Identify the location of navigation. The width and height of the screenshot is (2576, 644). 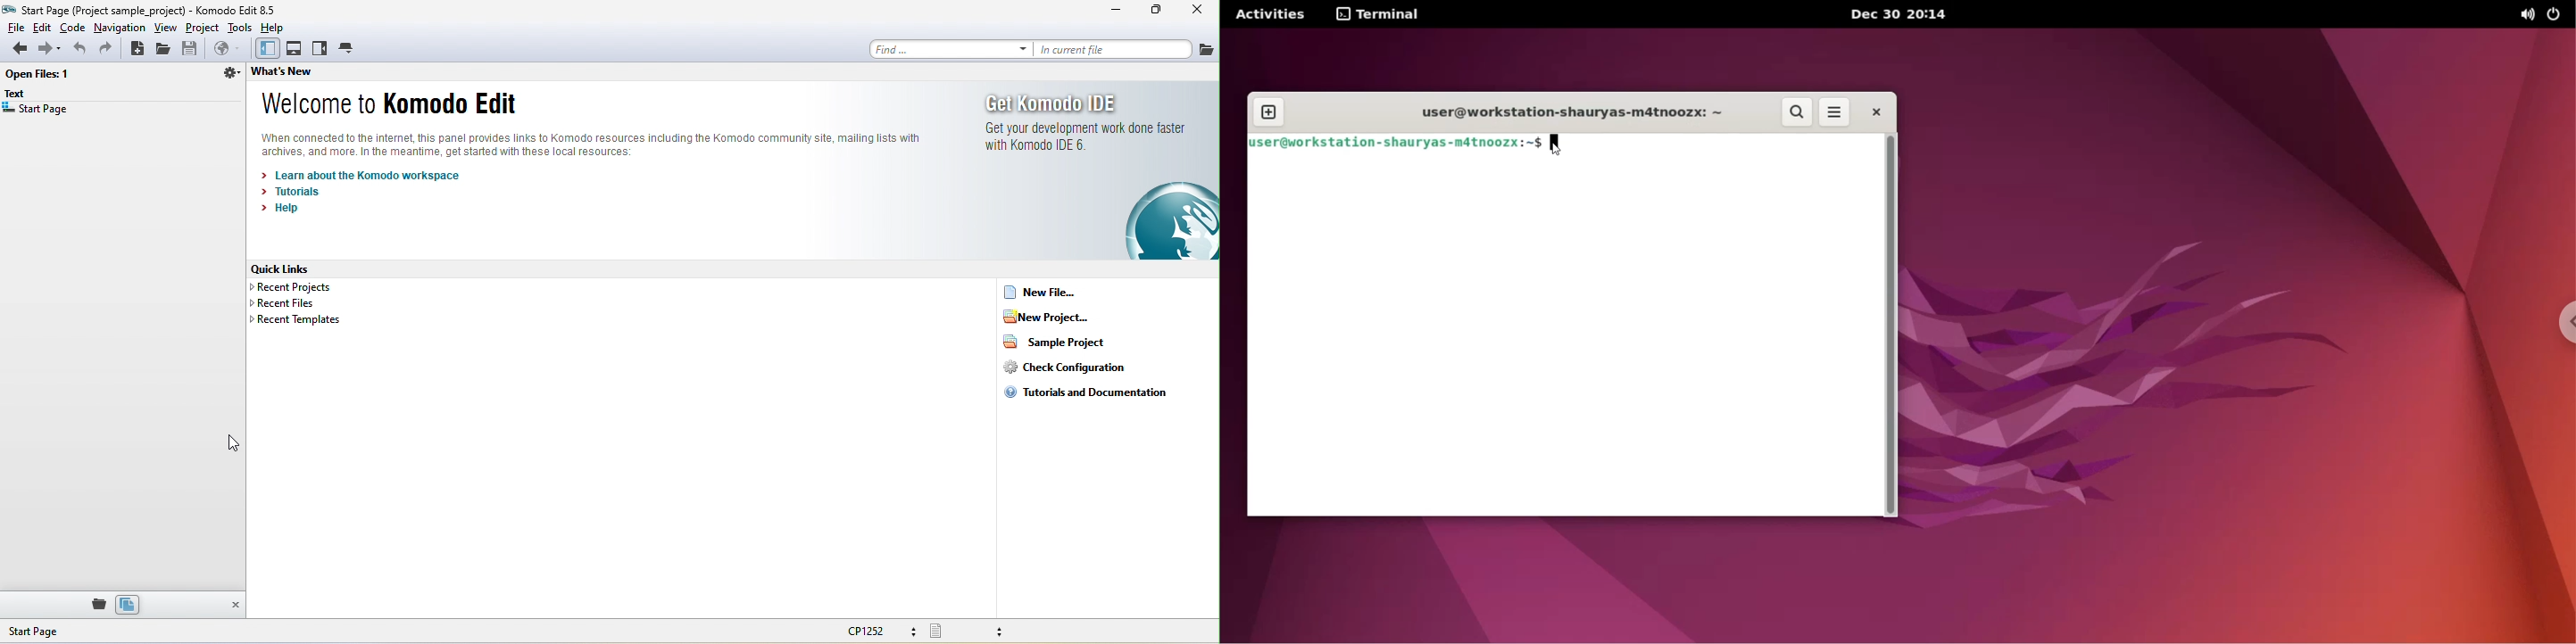
(120, 27).